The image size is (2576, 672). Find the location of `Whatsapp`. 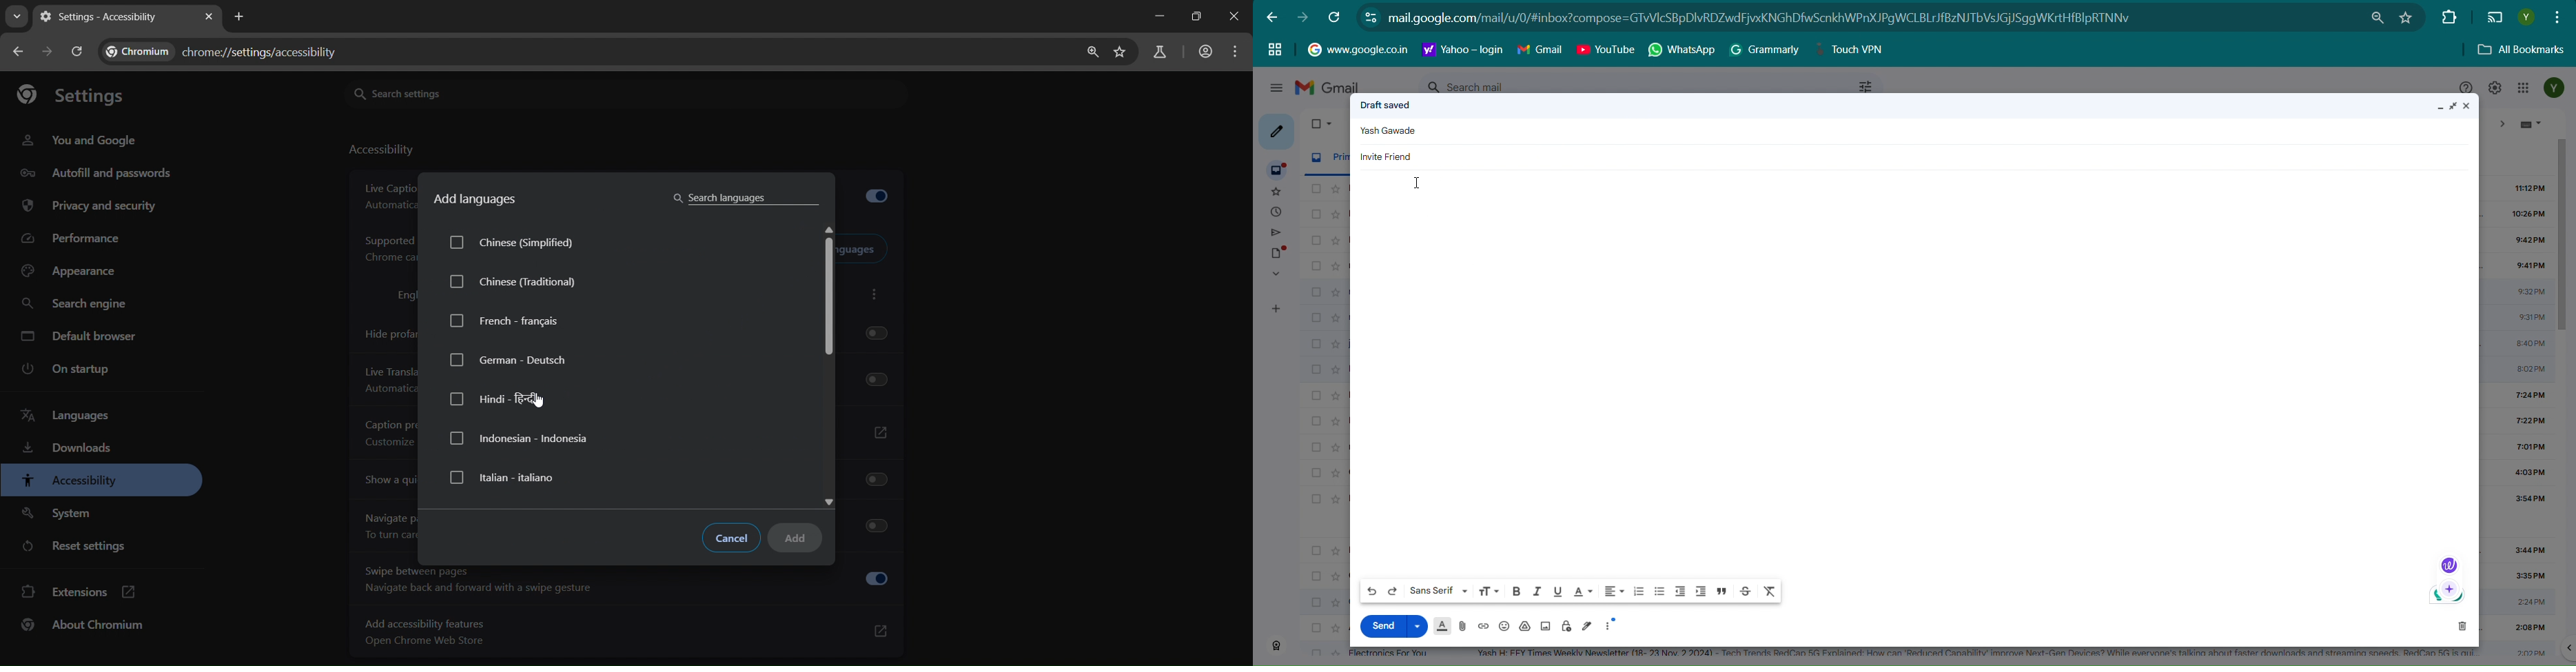

Whatsapp is located at coordinates (1684, 50).